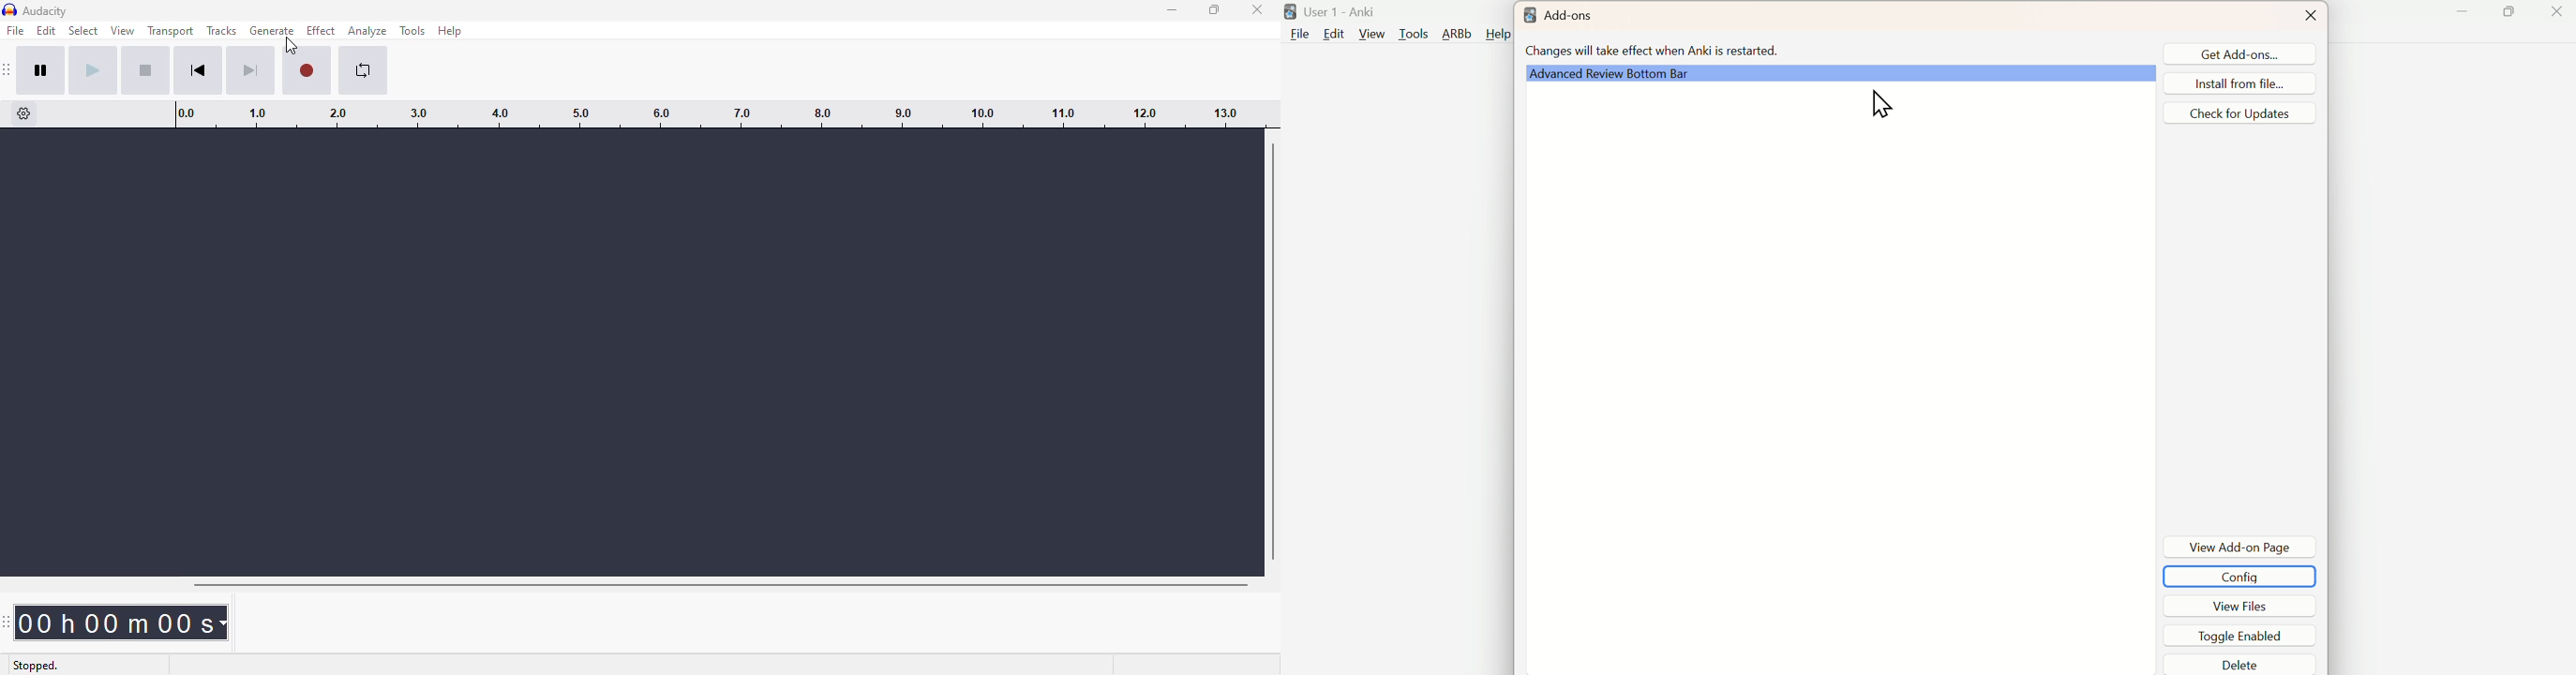  What do you see at coordinates (46, 10) in the screenshot?
I see `audacity` at bounding box center [46, 10].